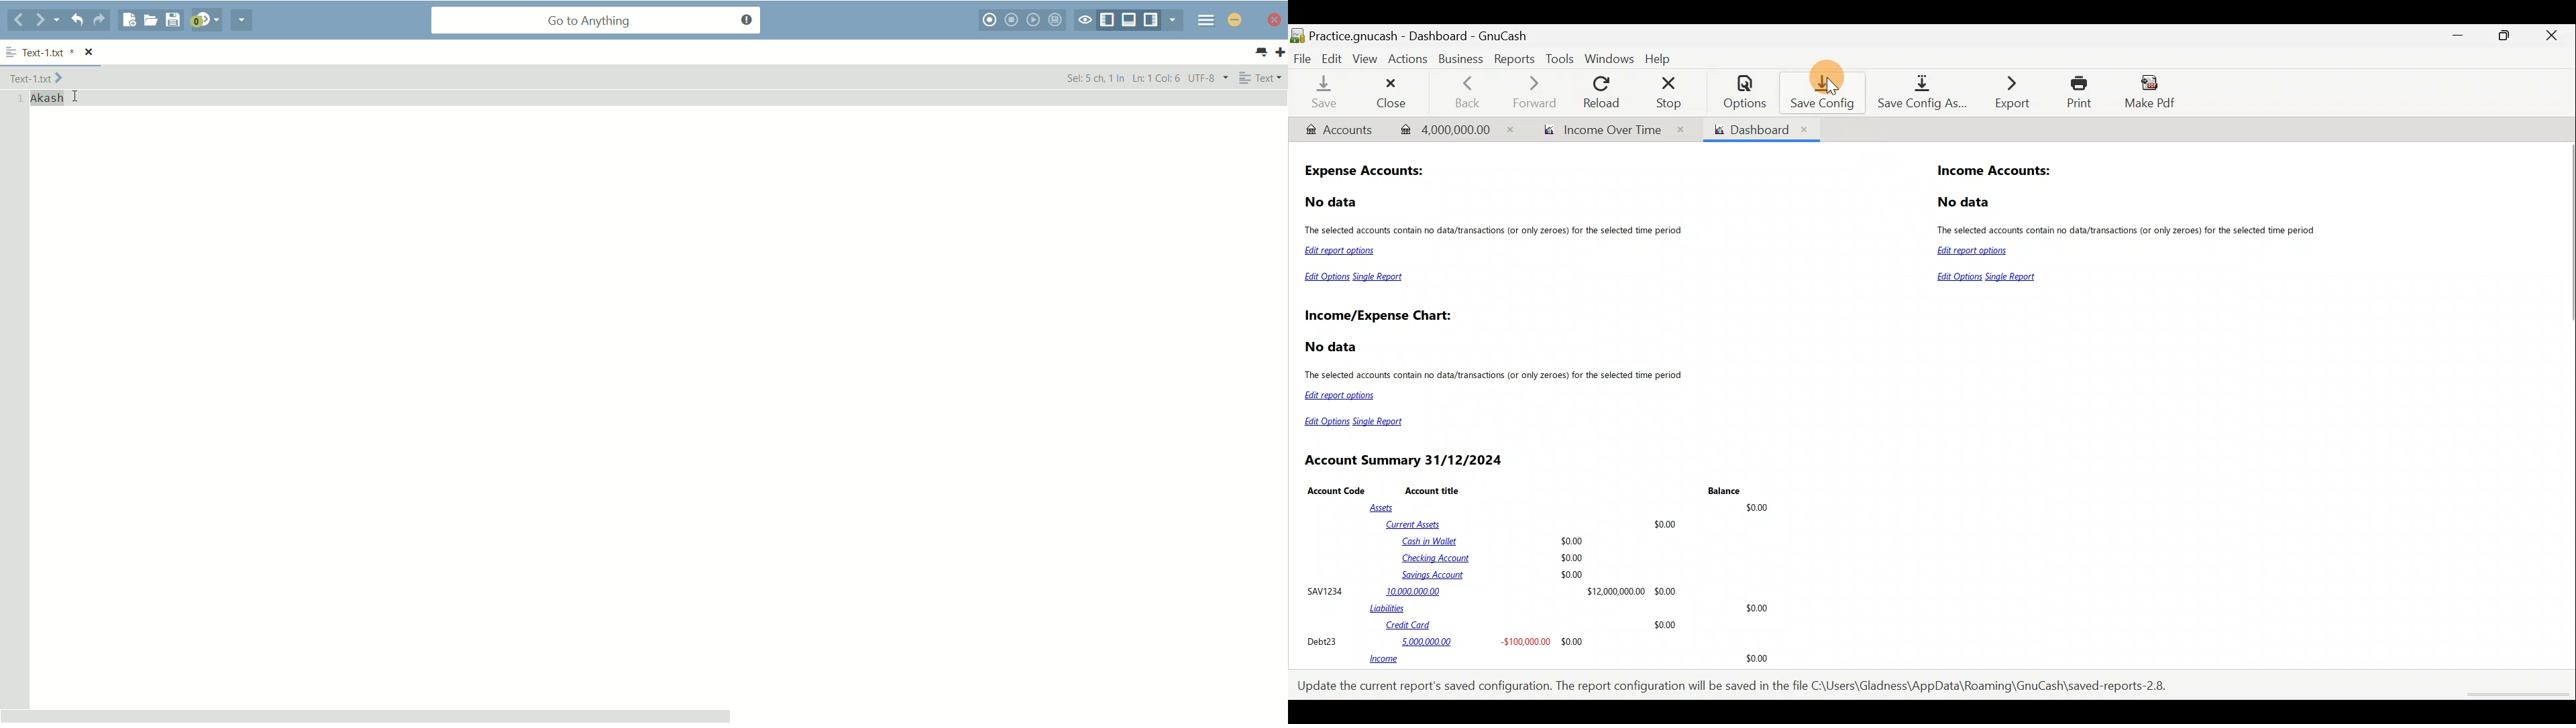 The image size is (2576, 728). I want to click on No data, so click(1966, 202).